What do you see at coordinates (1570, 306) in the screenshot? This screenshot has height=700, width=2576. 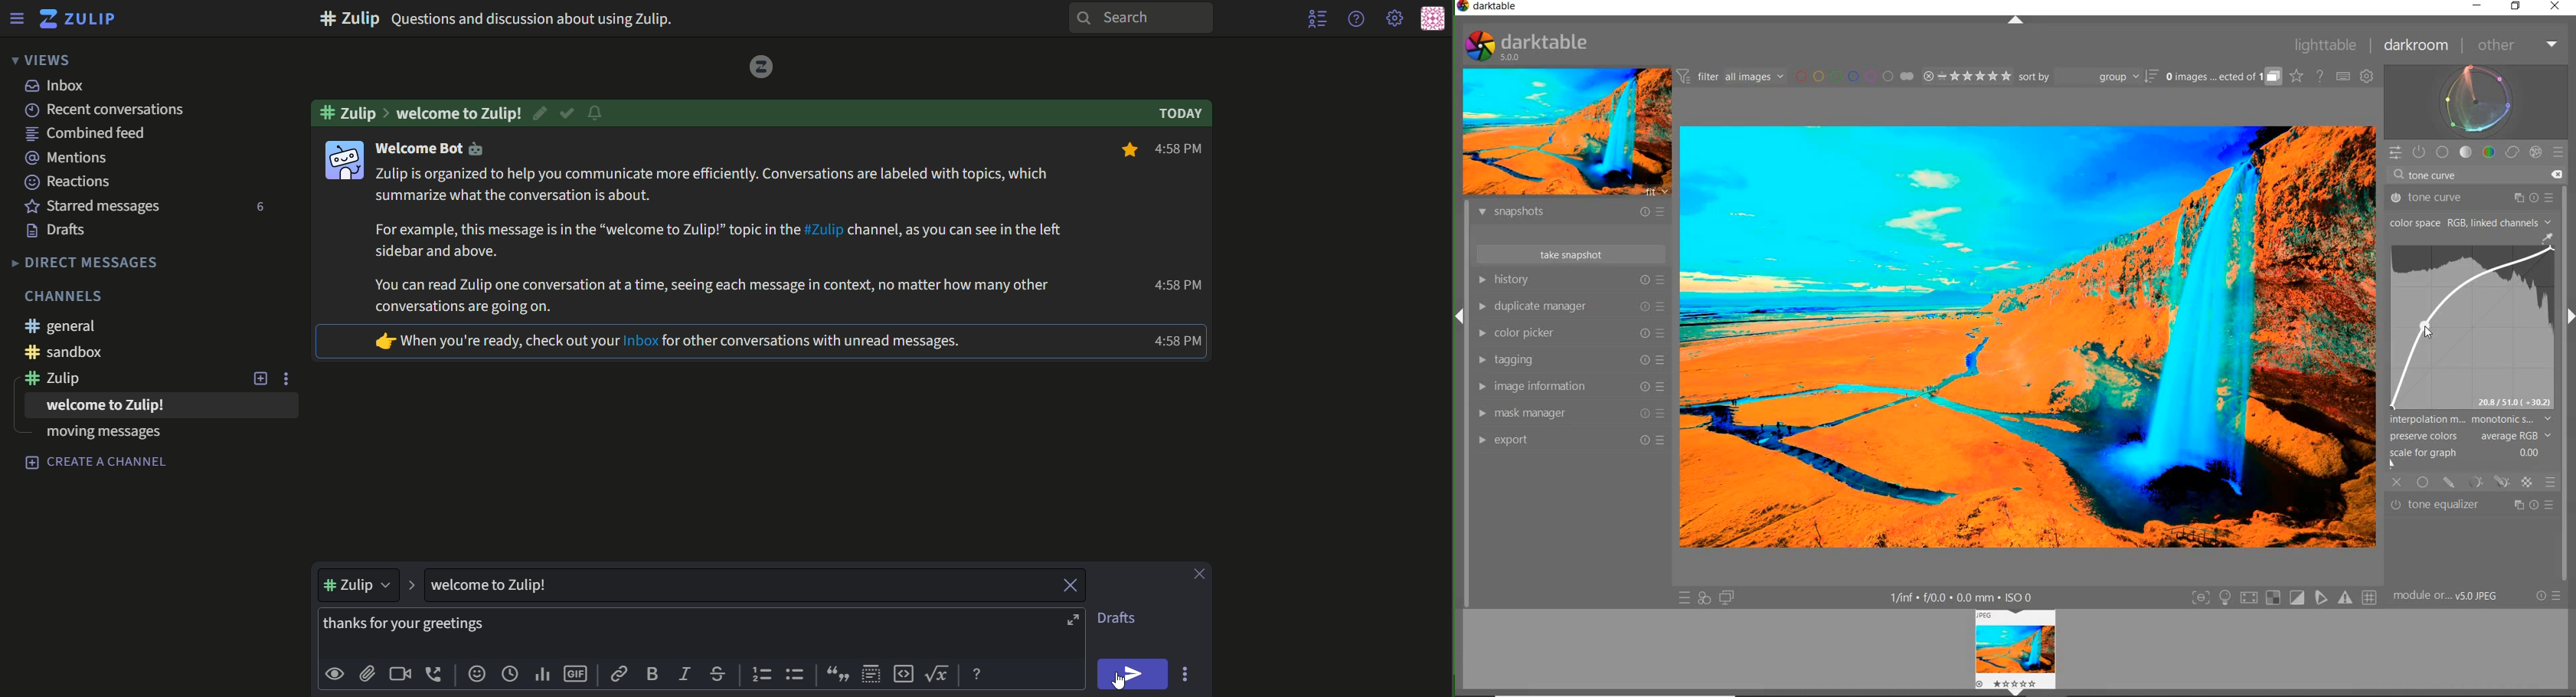 I see `duplicate manager` at bounding box center [1570, 306].